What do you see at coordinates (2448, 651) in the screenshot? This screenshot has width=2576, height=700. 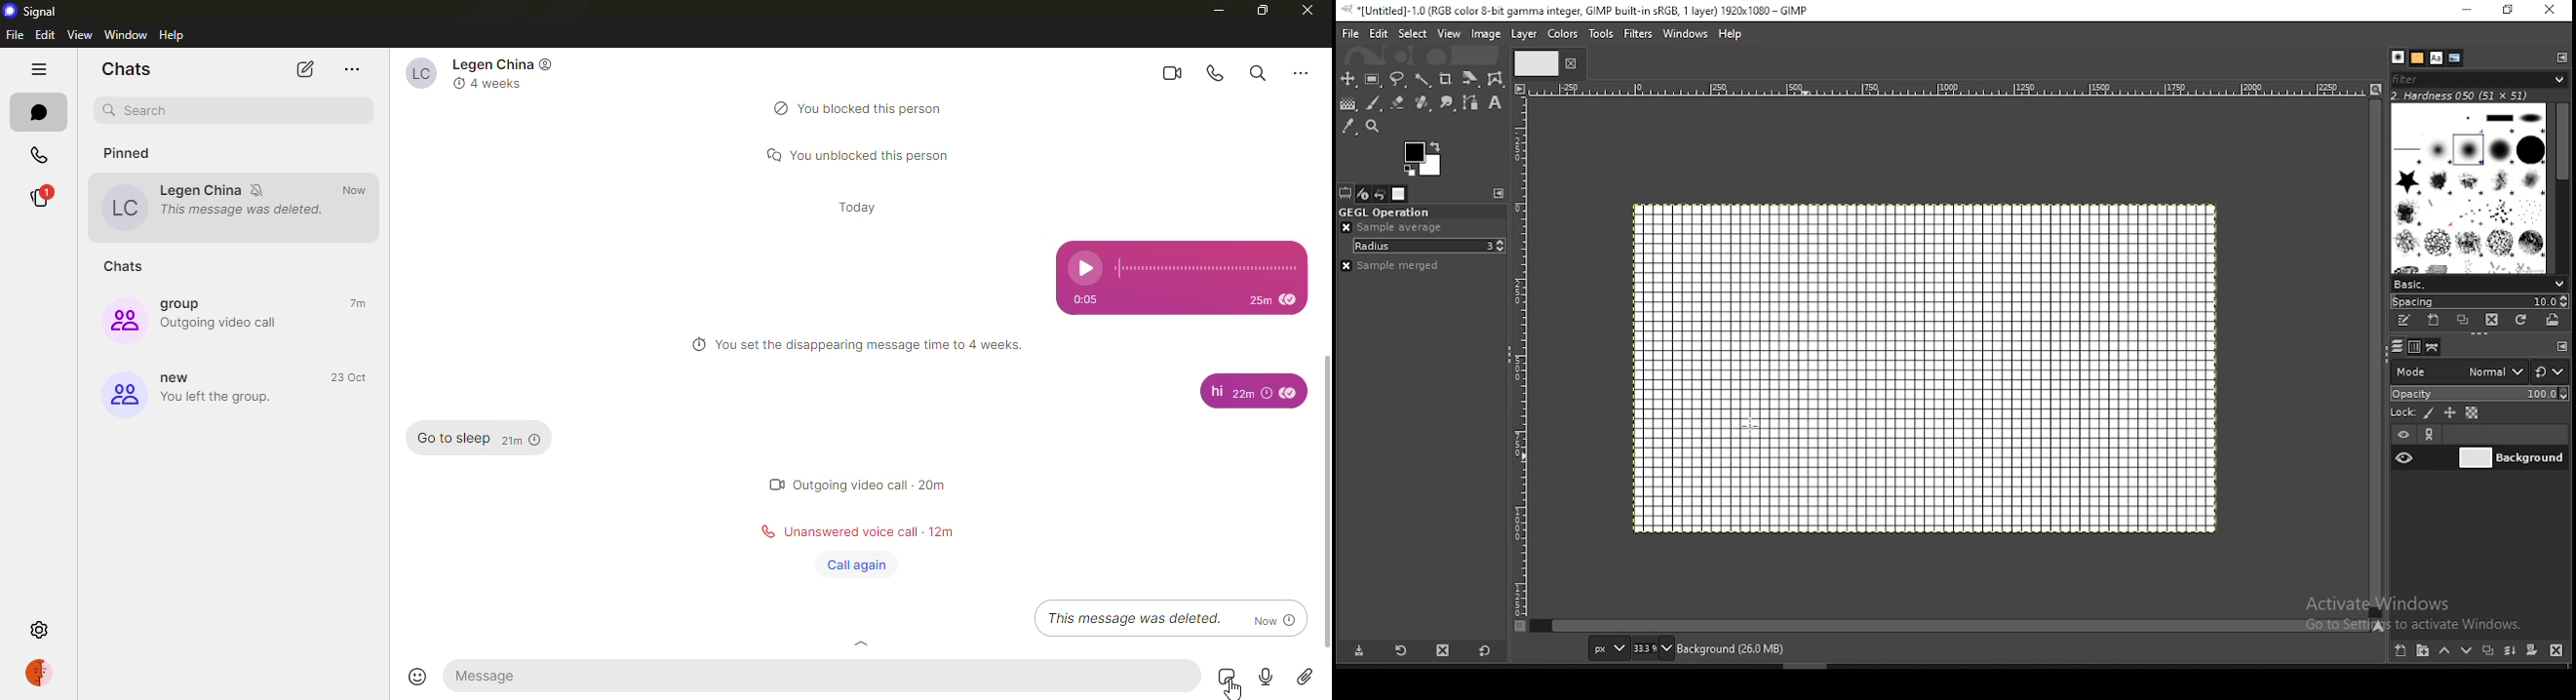 I see `move layer on step up` at bounding box center [2448, 651].